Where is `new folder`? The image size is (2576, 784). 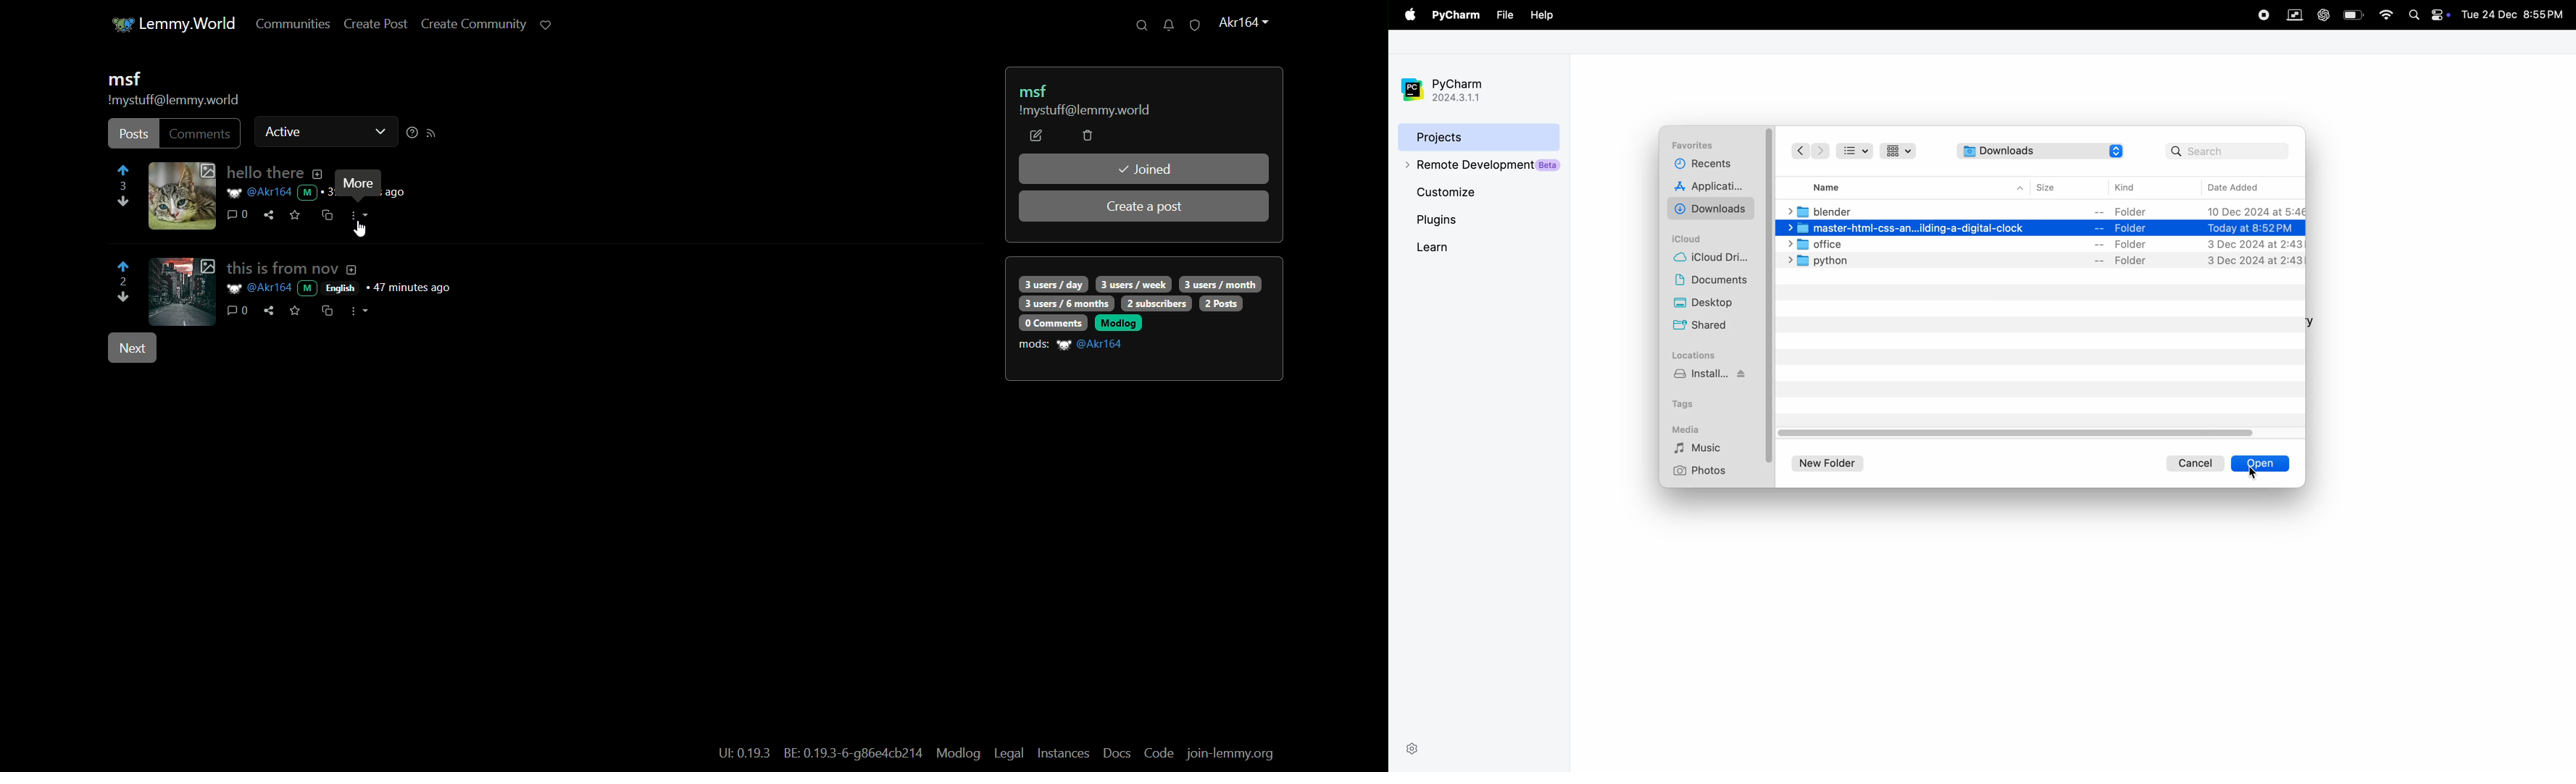 new folder is located at coordinates (1832, 462).